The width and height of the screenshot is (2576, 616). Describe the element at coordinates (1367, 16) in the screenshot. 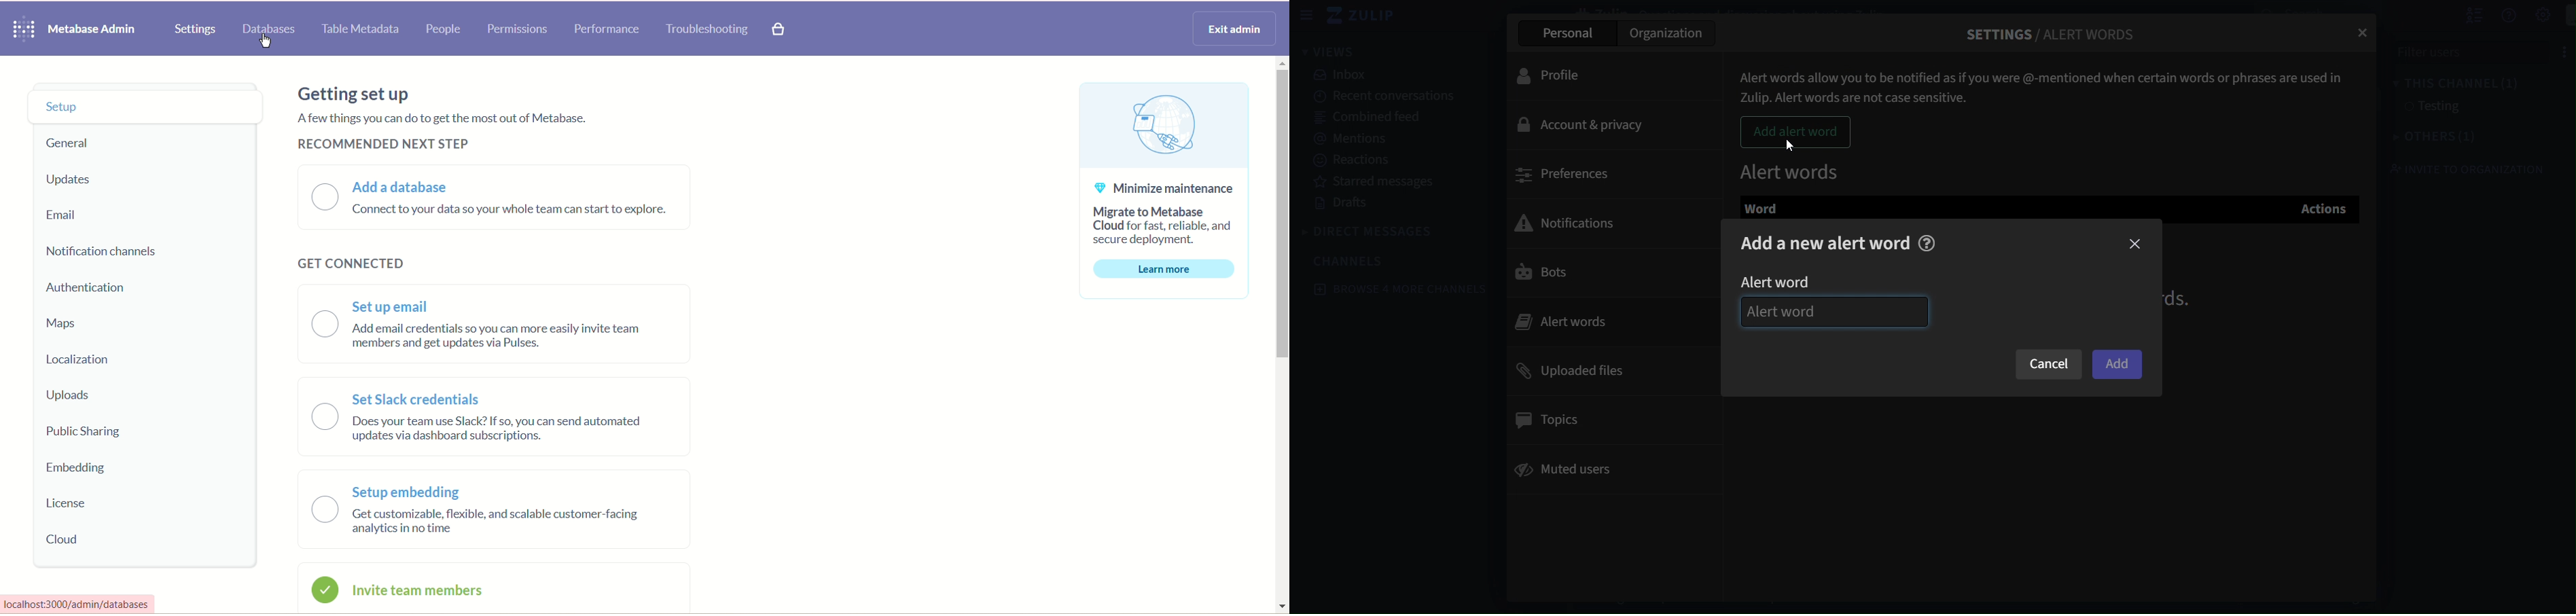

I see `zulip` at that location.